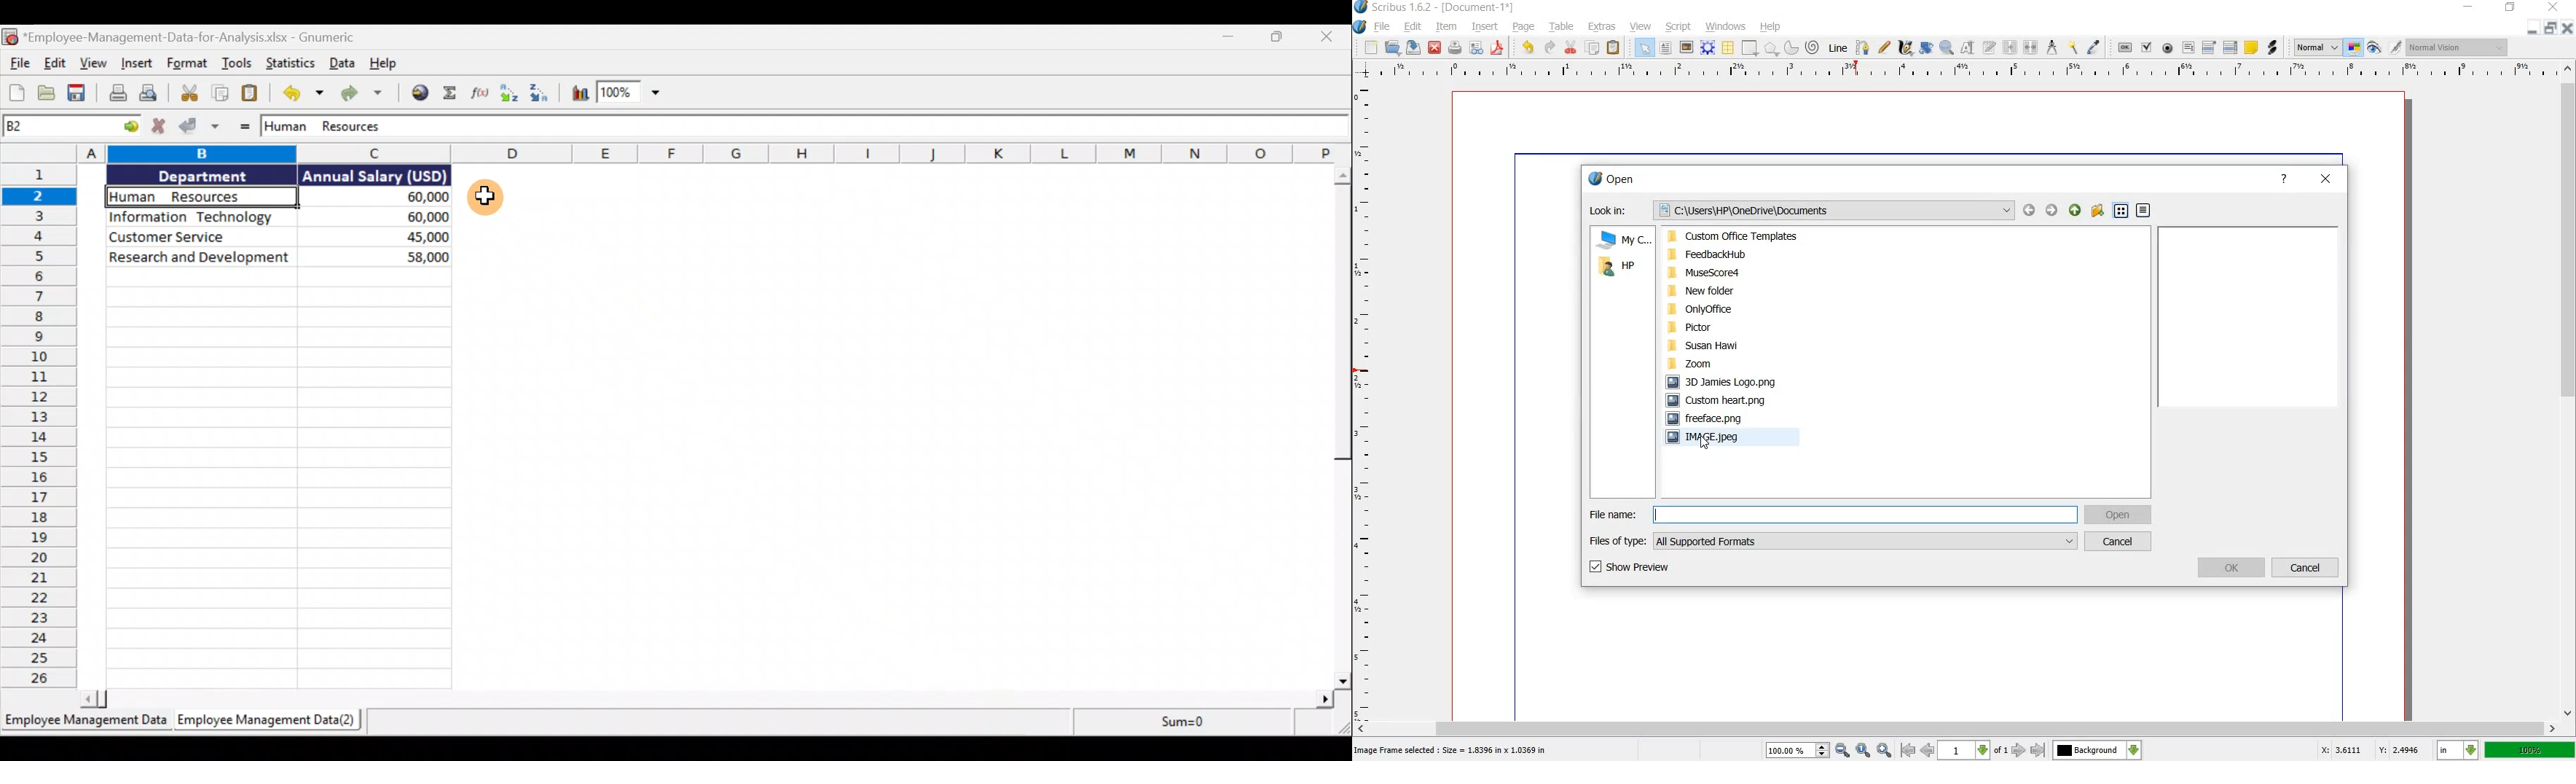 Image resolution: width=2576 pixels, height=784 pixels. What do you see at coordinates (73, 126) in the screenshot?
I see `Cell name` at bounding box center [73, 126].